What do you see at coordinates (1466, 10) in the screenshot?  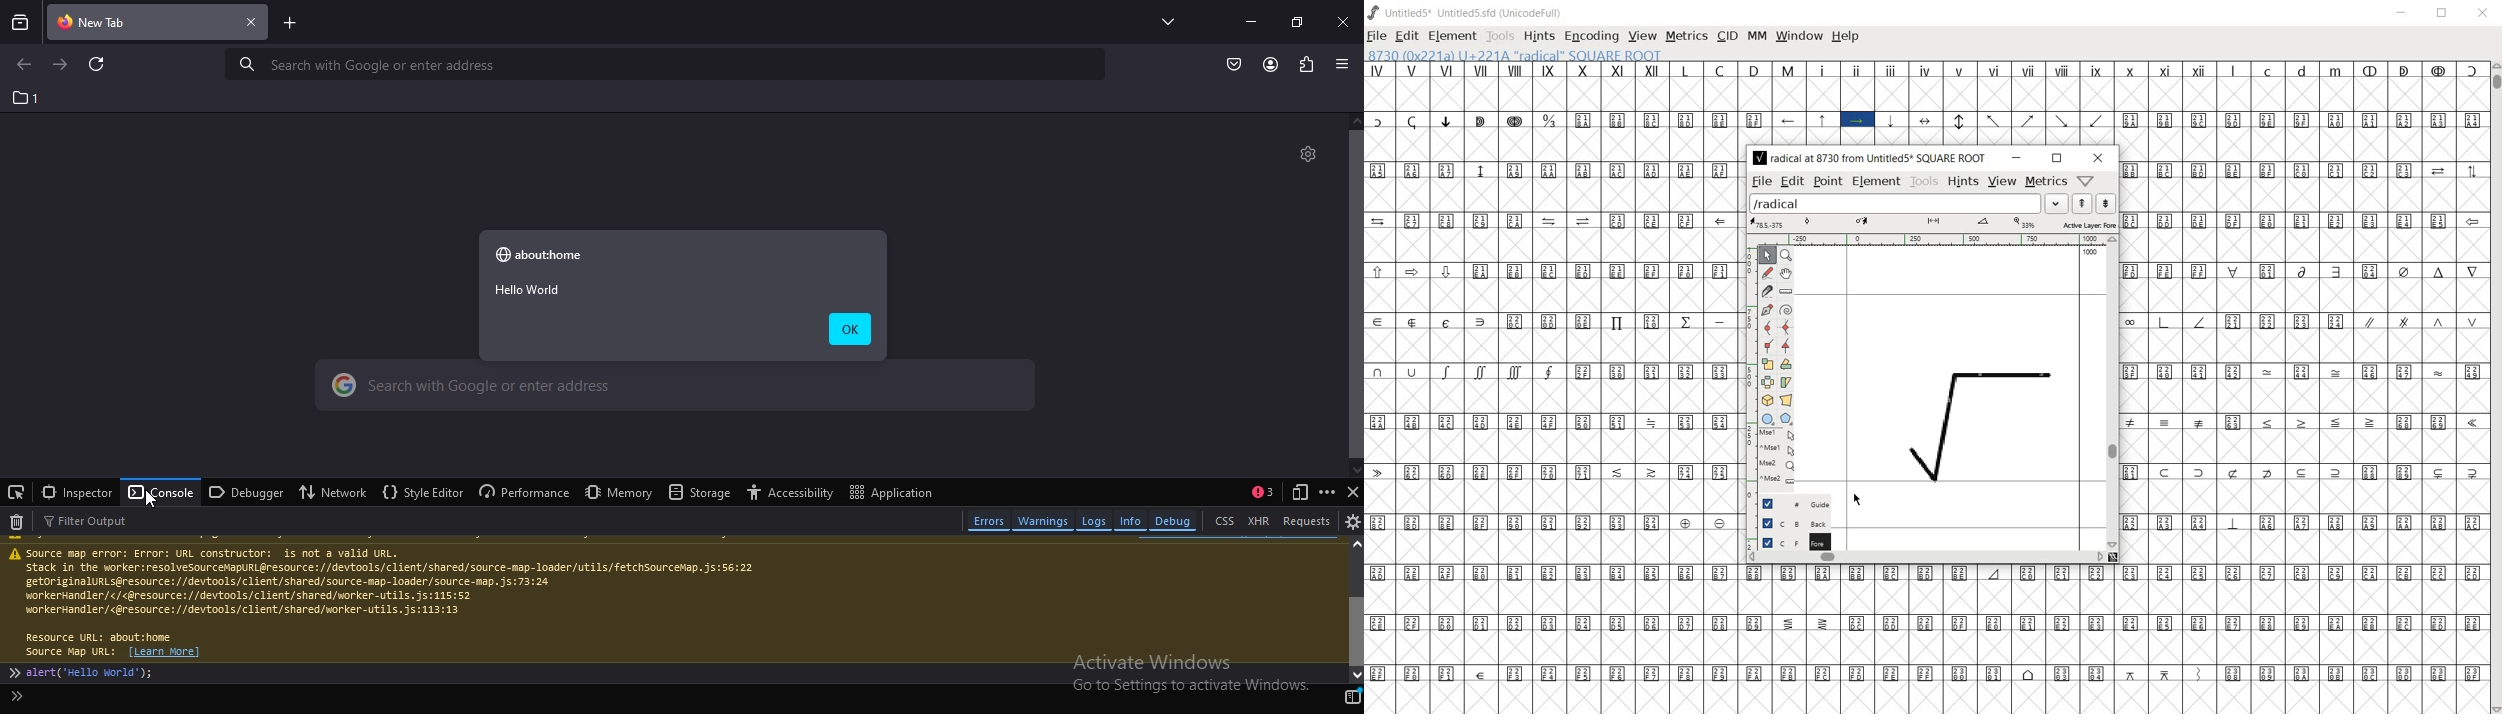 I see `Untitled5* Untitled5.sfd (UnicodeFull)` at bounding box center [1466, 10].